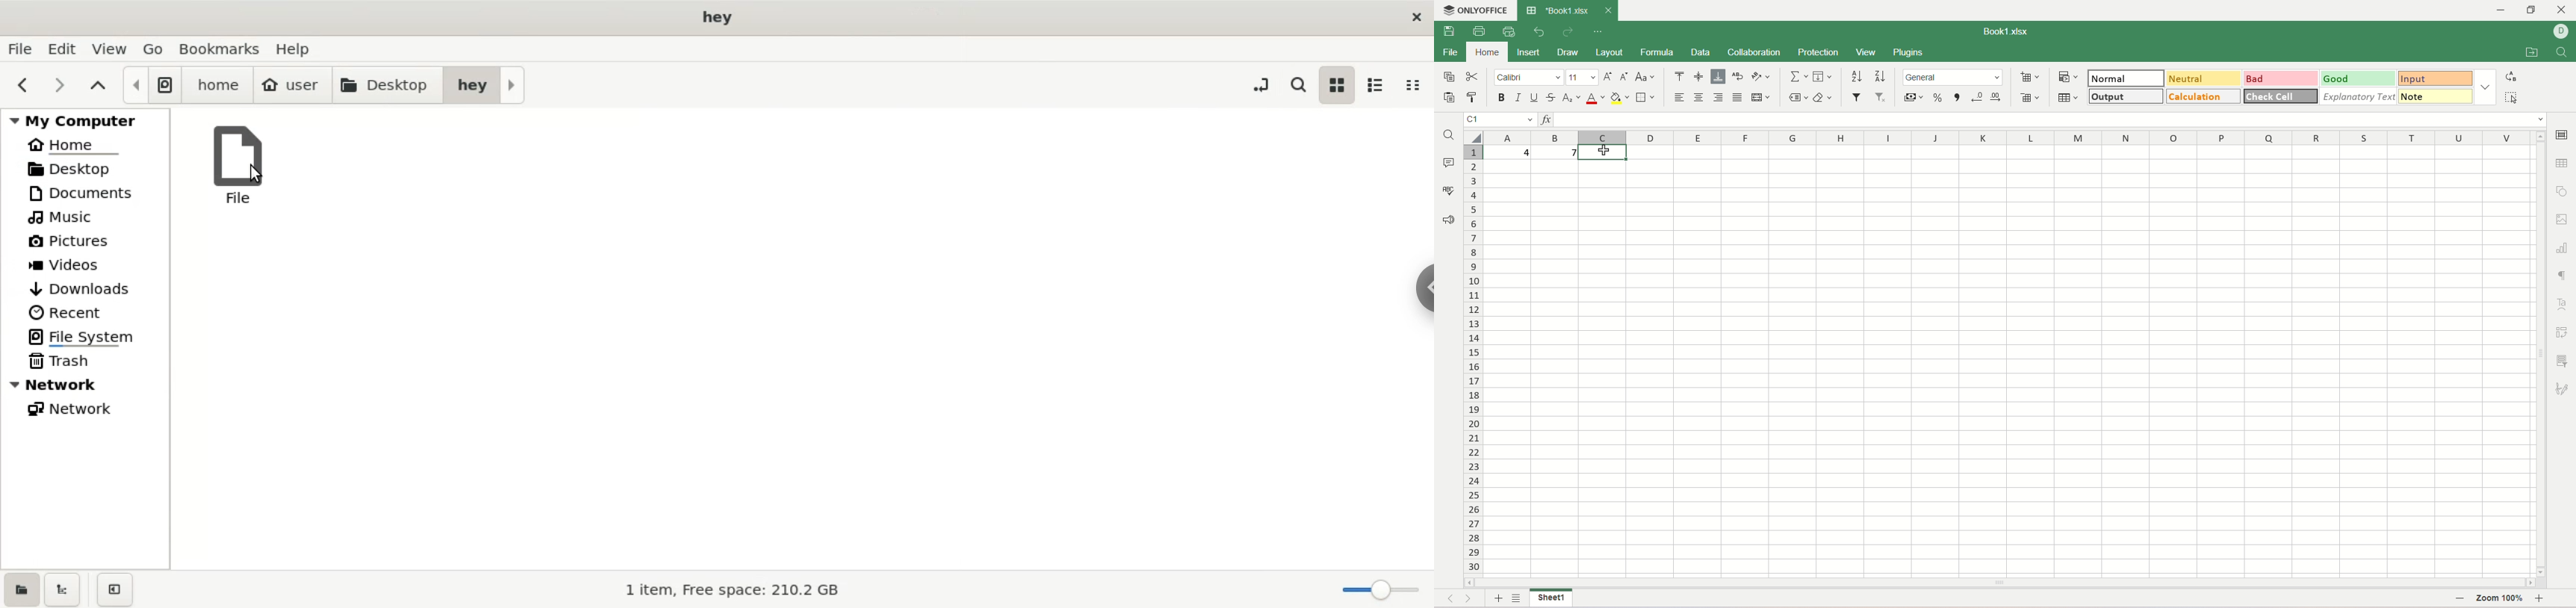  I want to click on pivot settings, so click(2565, 333).